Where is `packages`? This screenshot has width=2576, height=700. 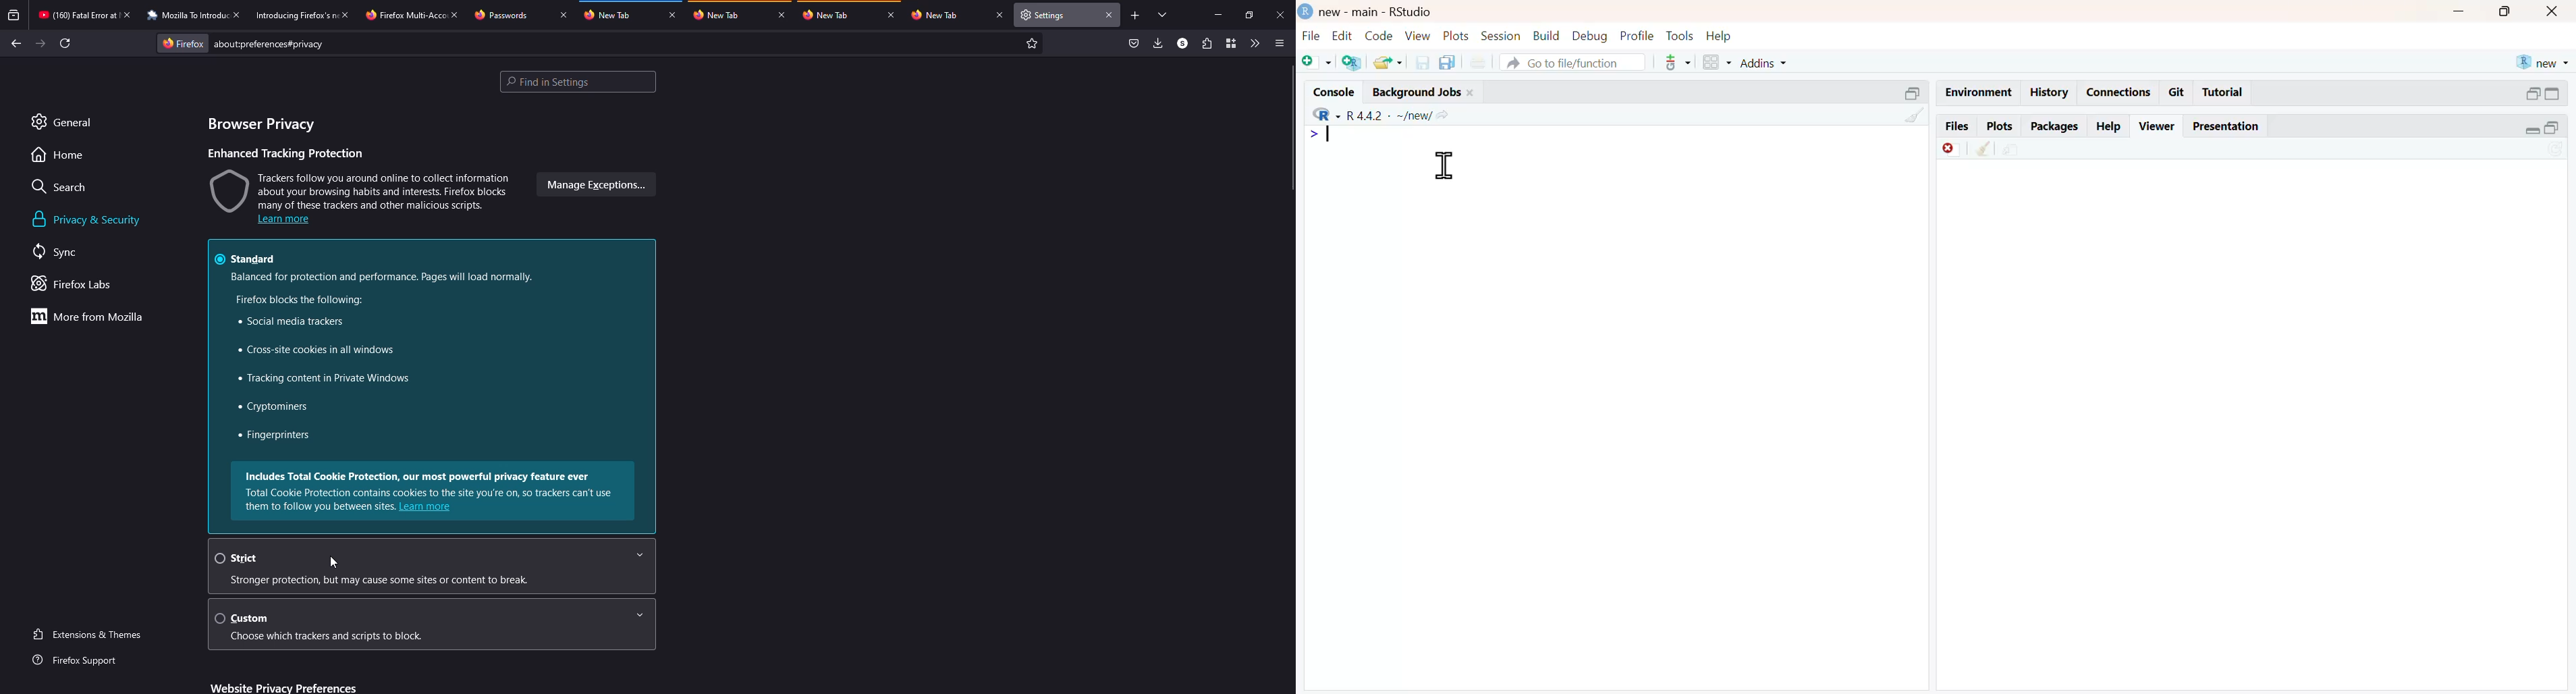 packages is located at coordinates (2056, 128).